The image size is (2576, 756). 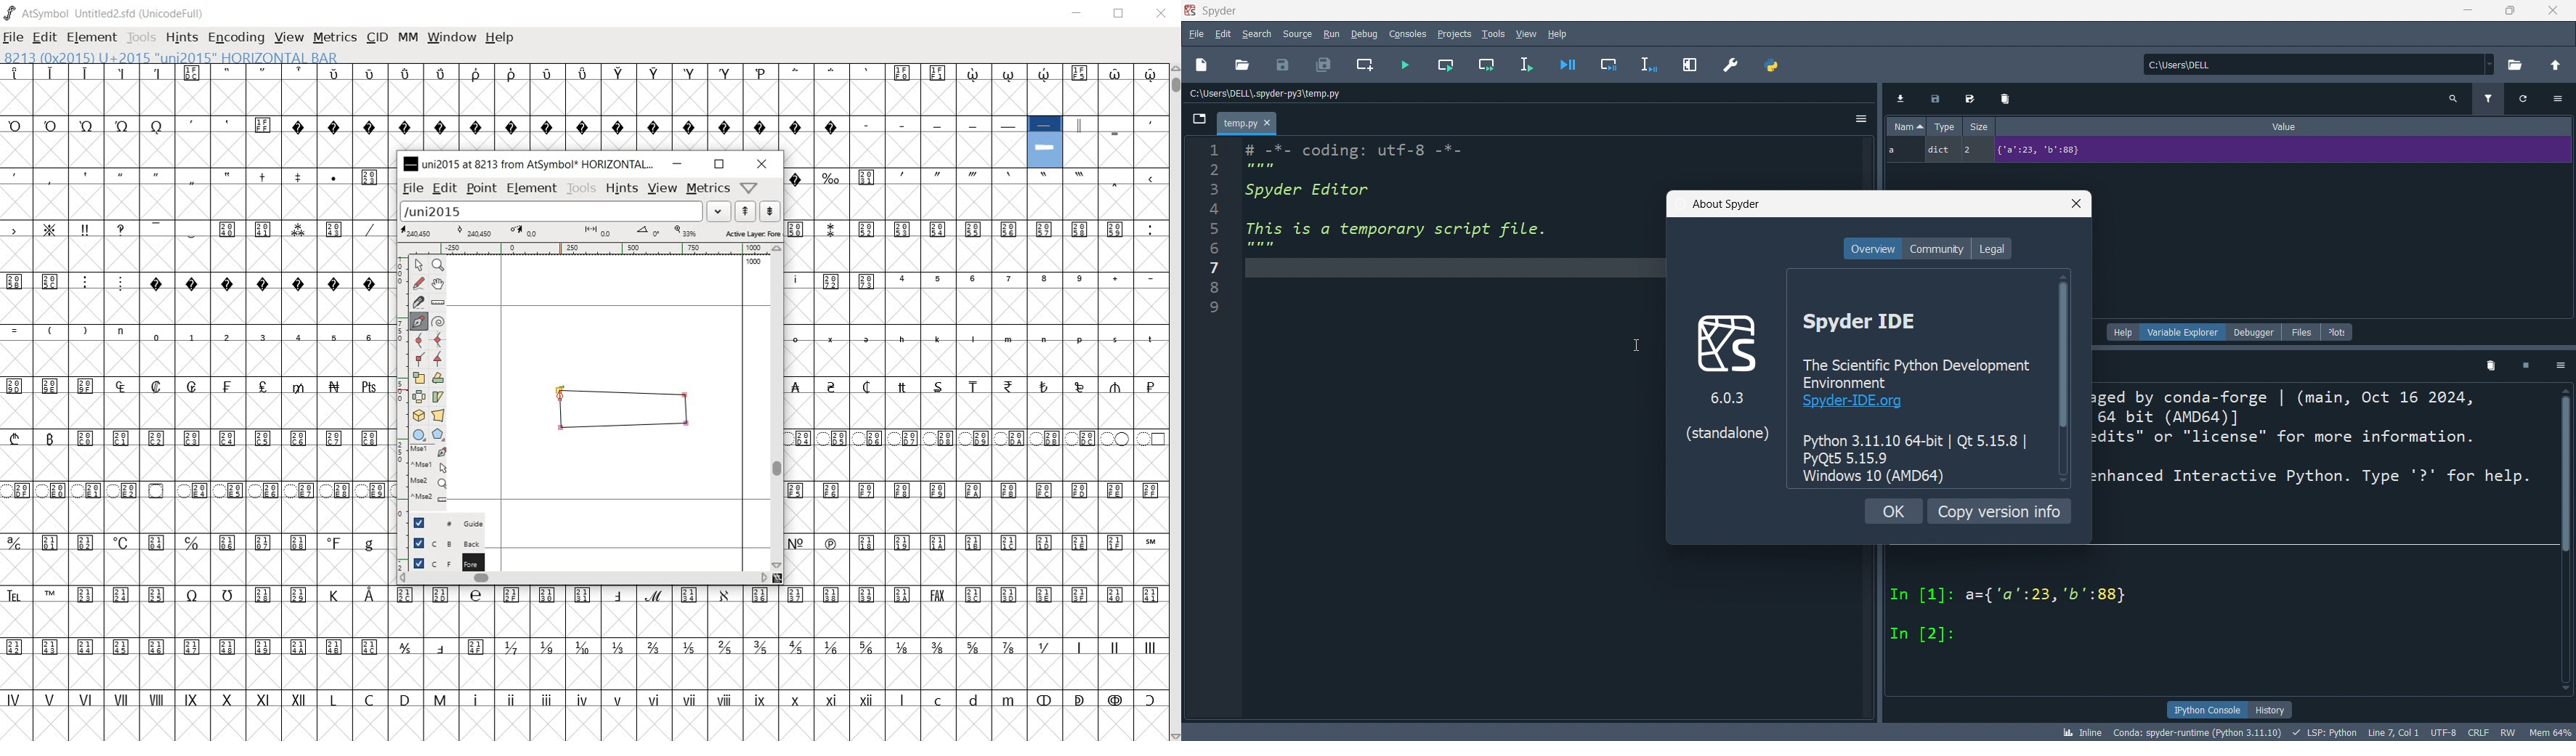 I want to click on Search, so click(x=2453, y=100).